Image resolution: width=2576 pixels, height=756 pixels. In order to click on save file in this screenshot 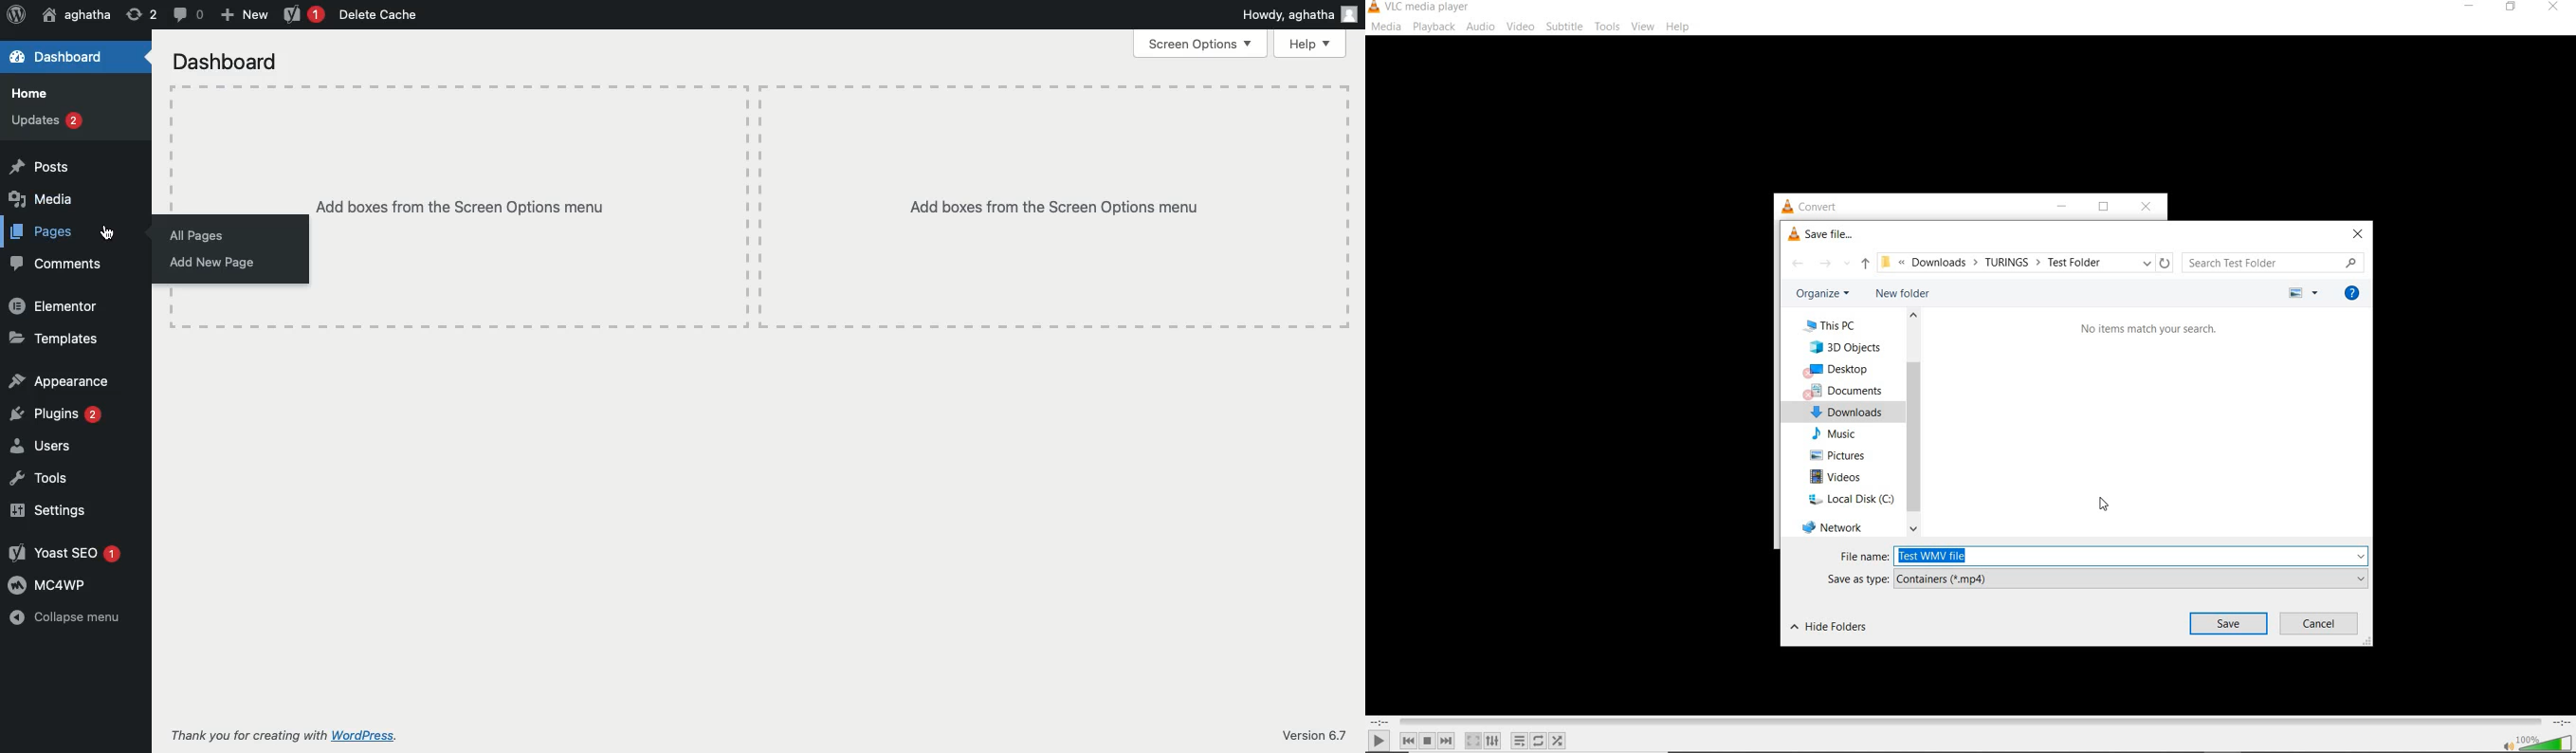, I will do `click(1821, 234)`.